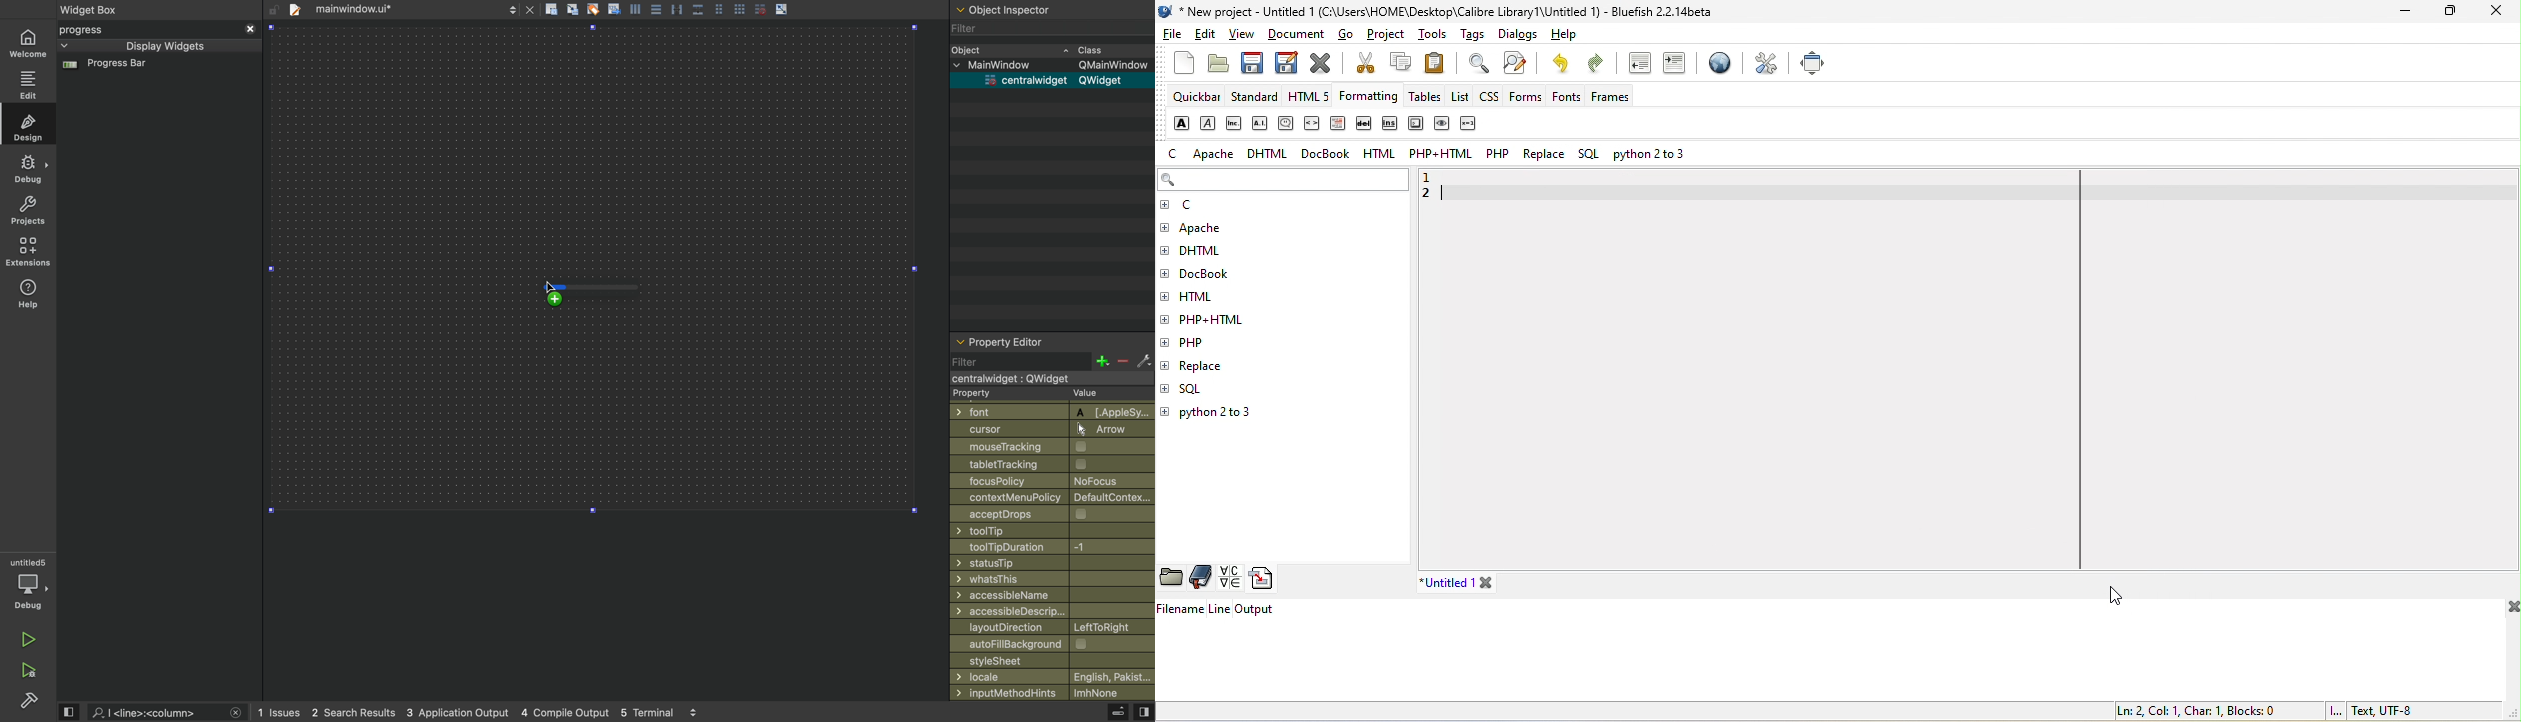 This screenshot has width=2548, height=728. I want to click on close, so click(1321, 62).